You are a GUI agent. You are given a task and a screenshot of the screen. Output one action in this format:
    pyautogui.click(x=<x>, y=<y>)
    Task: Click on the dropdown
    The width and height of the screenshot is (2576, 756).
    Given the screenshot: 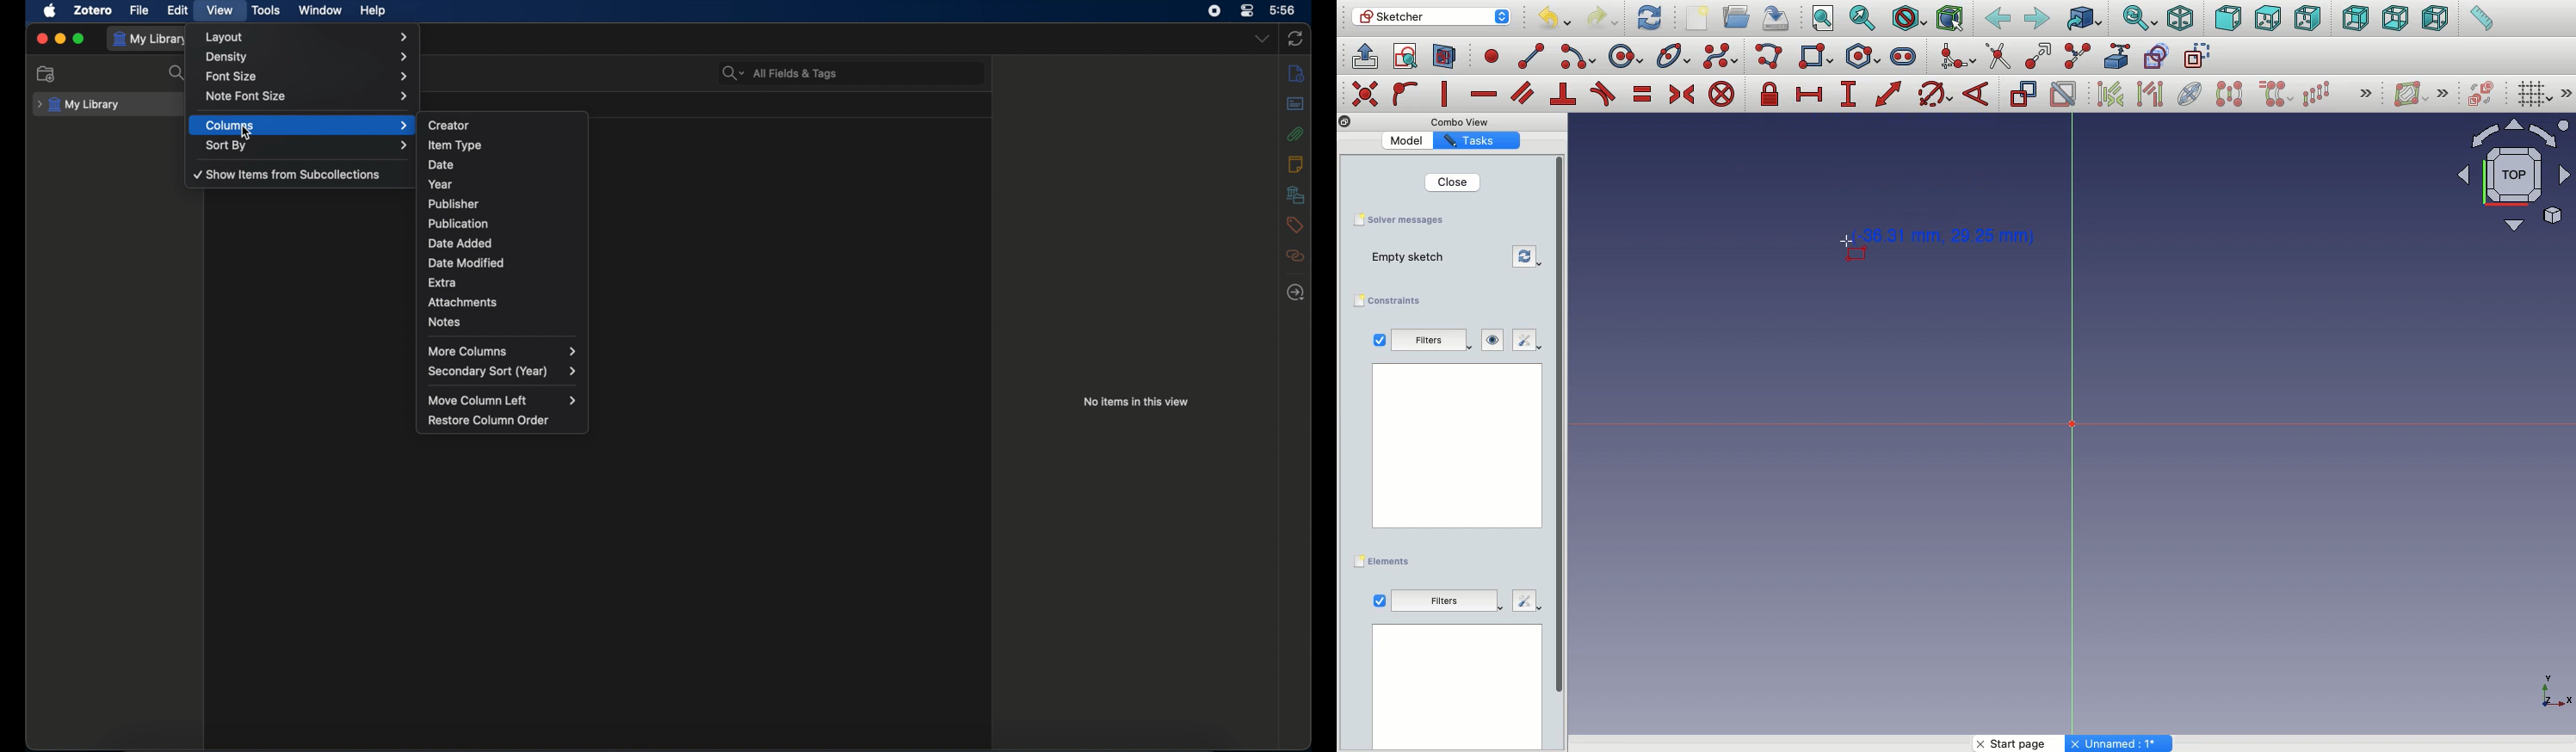 What is the action you would take?
    pyautogui.click(x=1263, y=39)
    